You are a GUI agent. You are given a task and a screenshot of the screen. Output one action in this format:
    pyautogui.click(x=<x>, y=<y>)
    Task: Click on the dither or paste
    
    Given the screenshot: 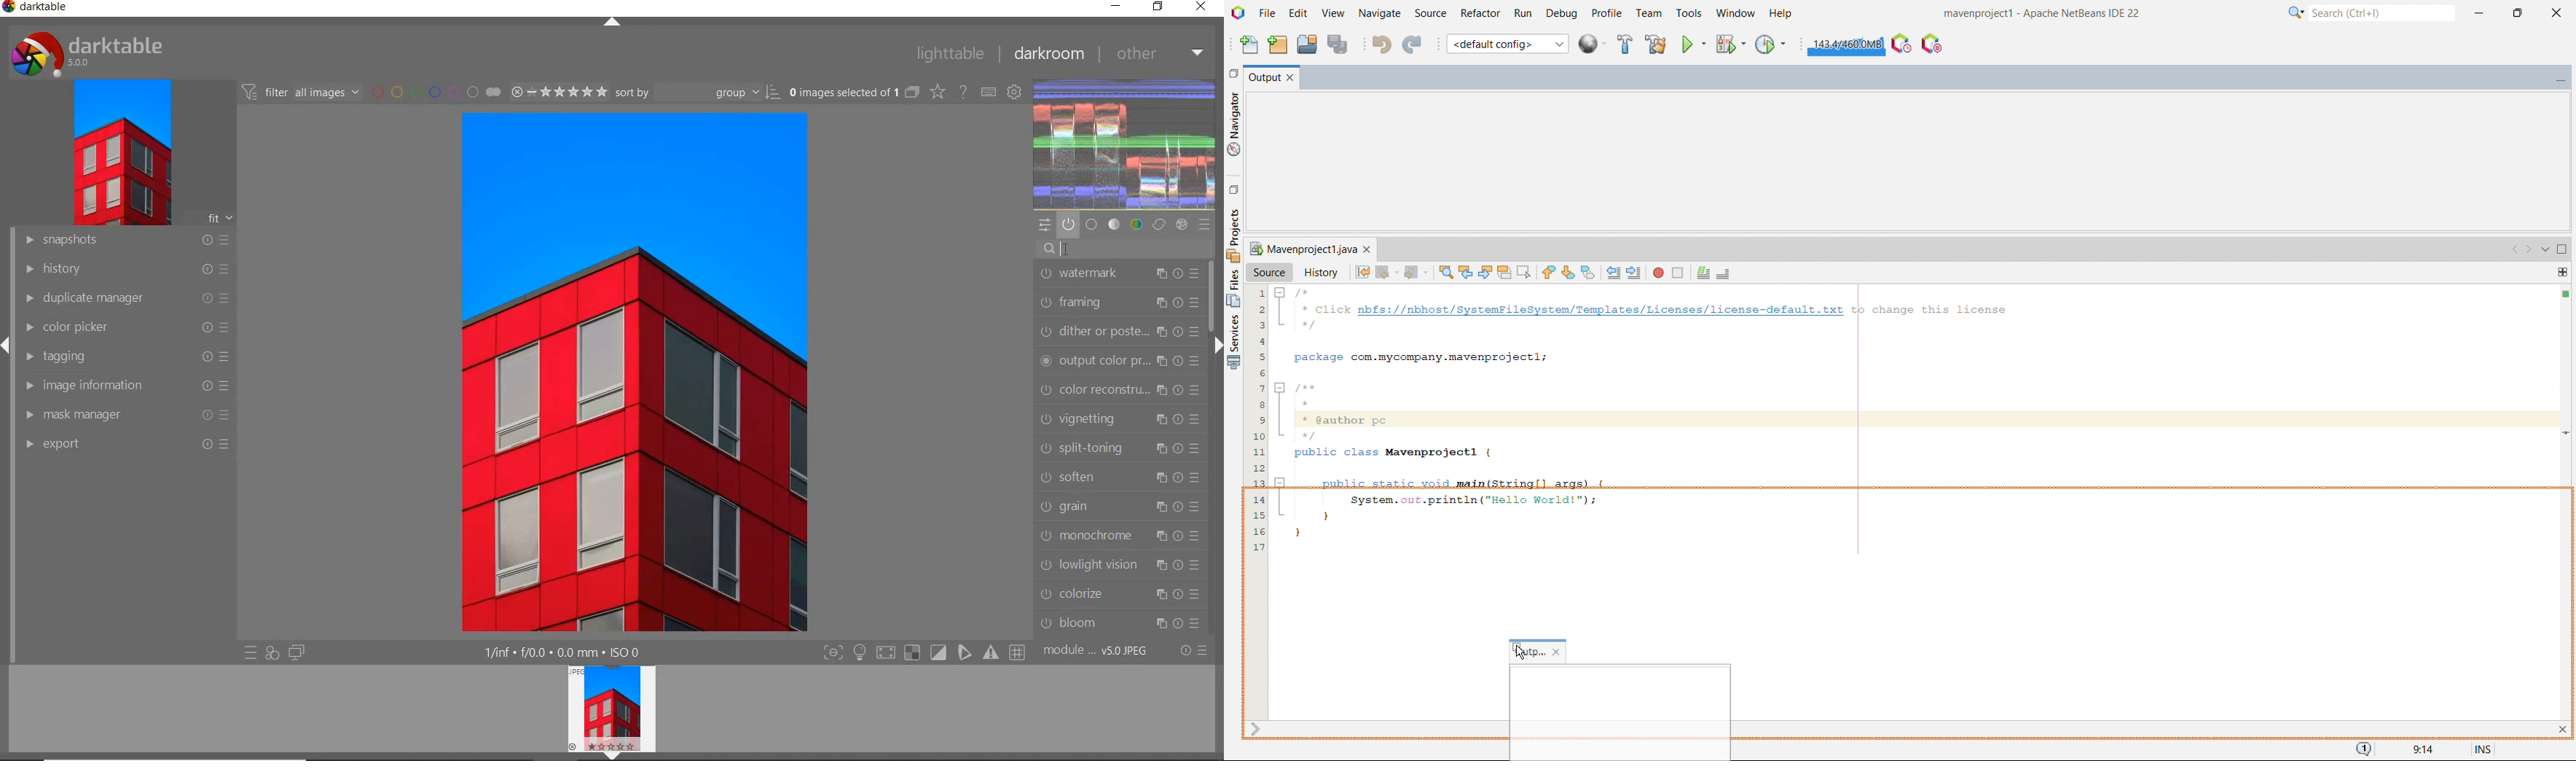 What is the action you would take?
    pyautogui.click(x=1117, y=330)
    